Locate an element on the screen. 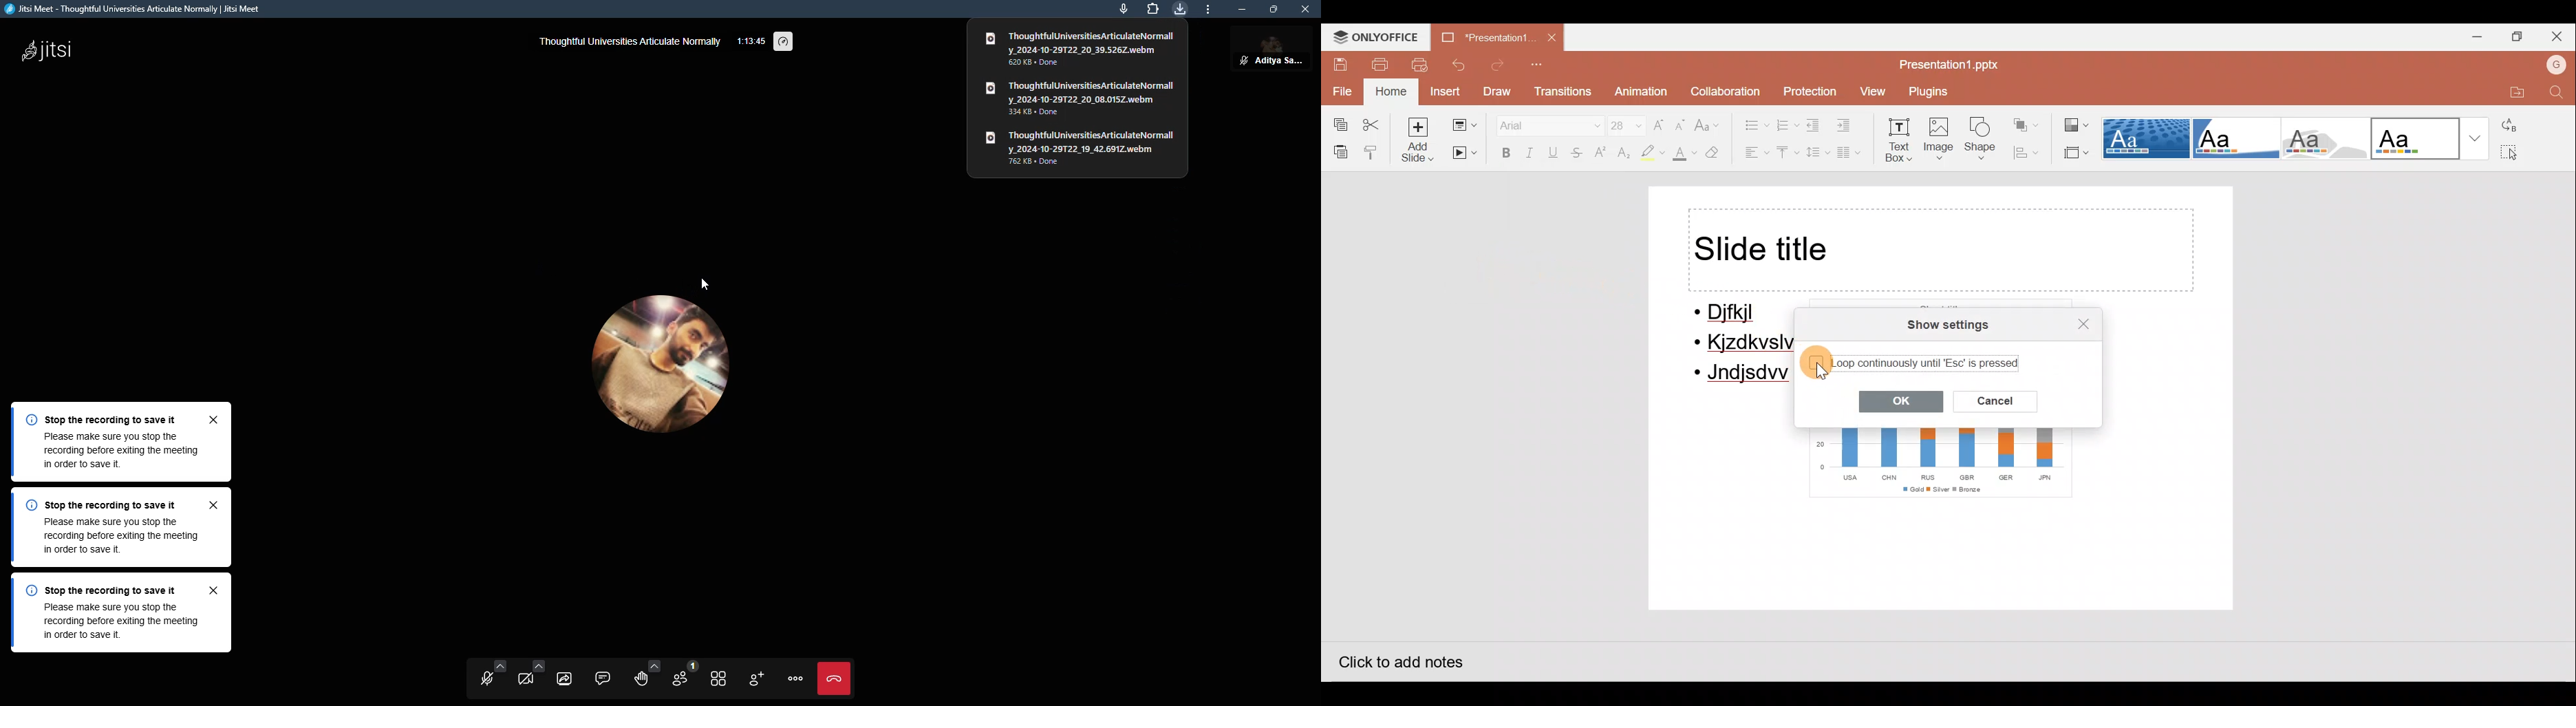  Arrange shape is located at coordinates (2023, 124).